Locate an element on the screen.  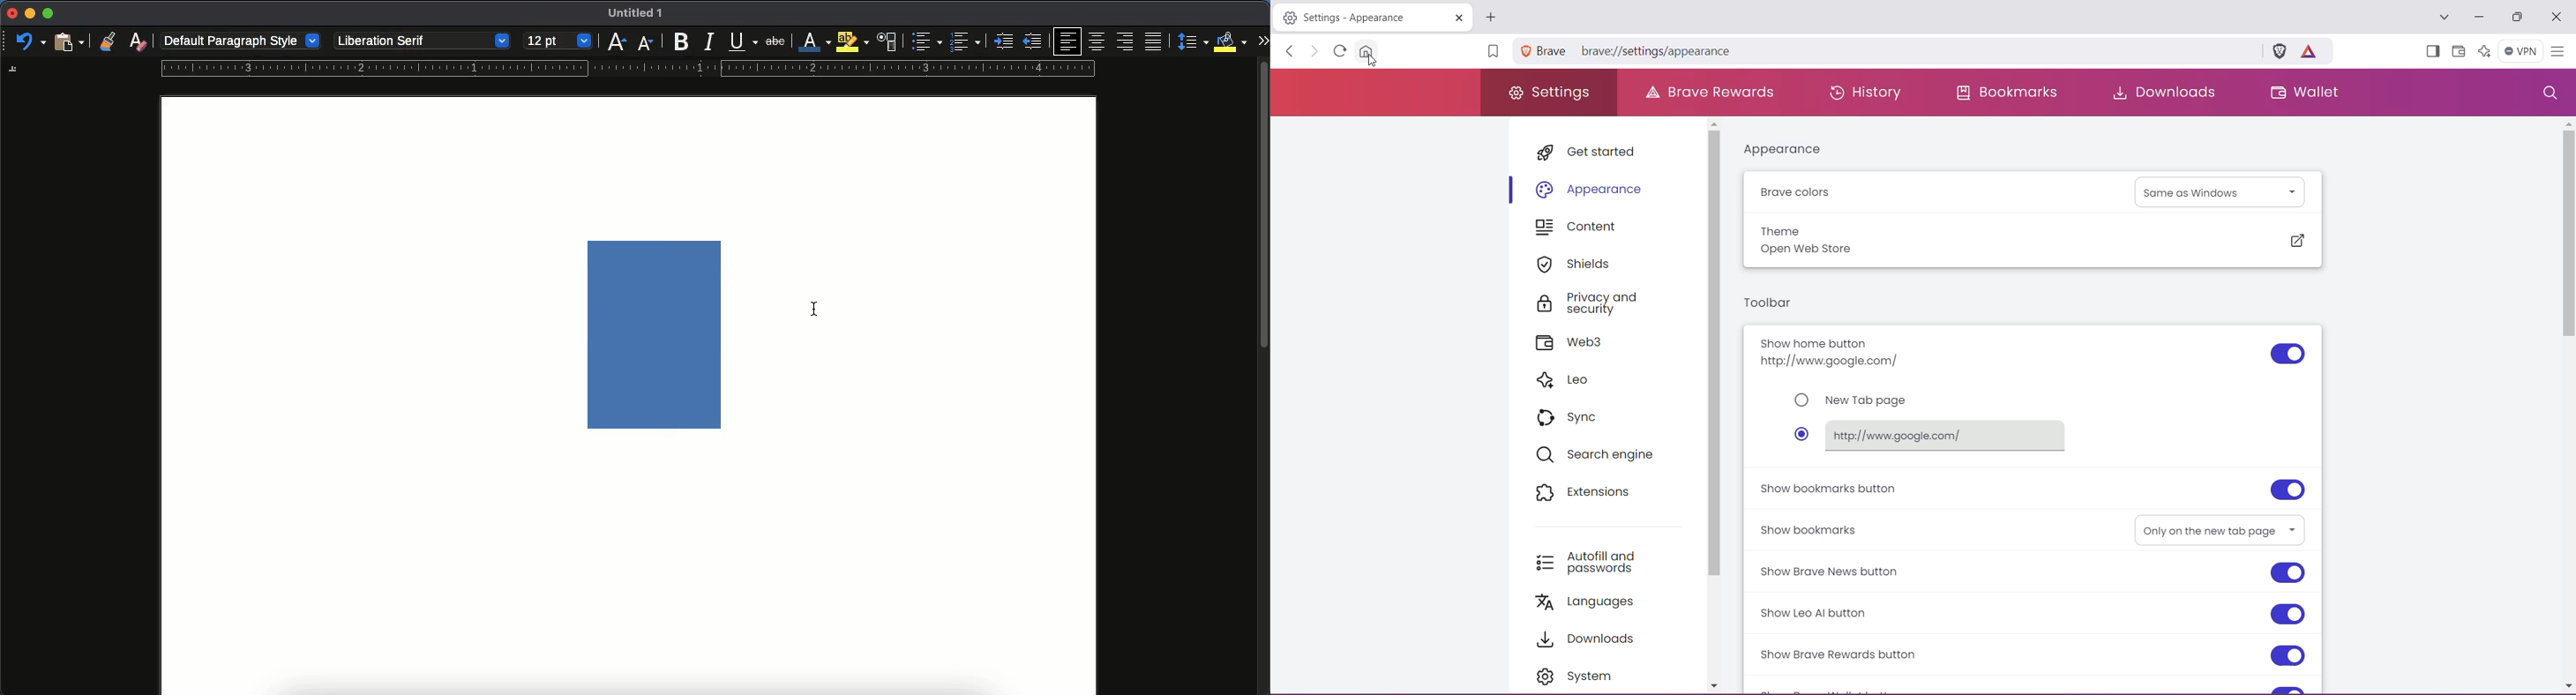
click is located at coordinates (816, 309).